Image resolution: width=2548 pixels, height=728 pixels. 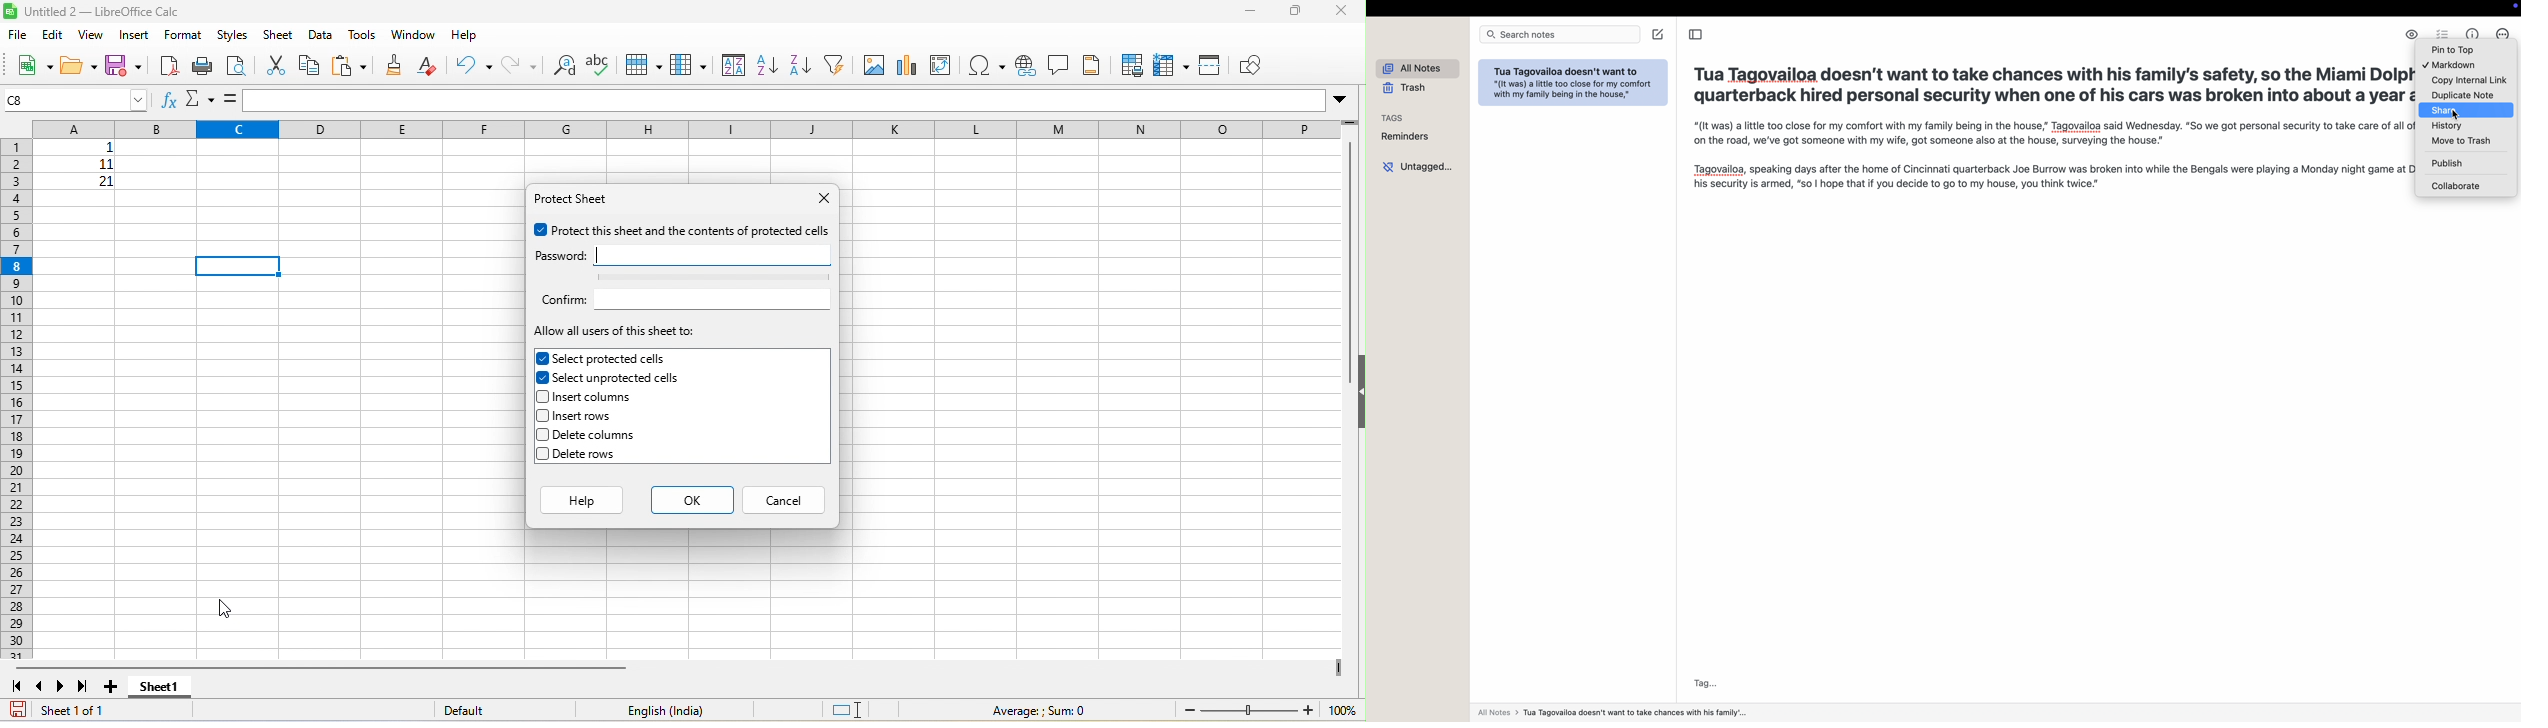 I want to click on find and replace, so click(x=561, y=65).